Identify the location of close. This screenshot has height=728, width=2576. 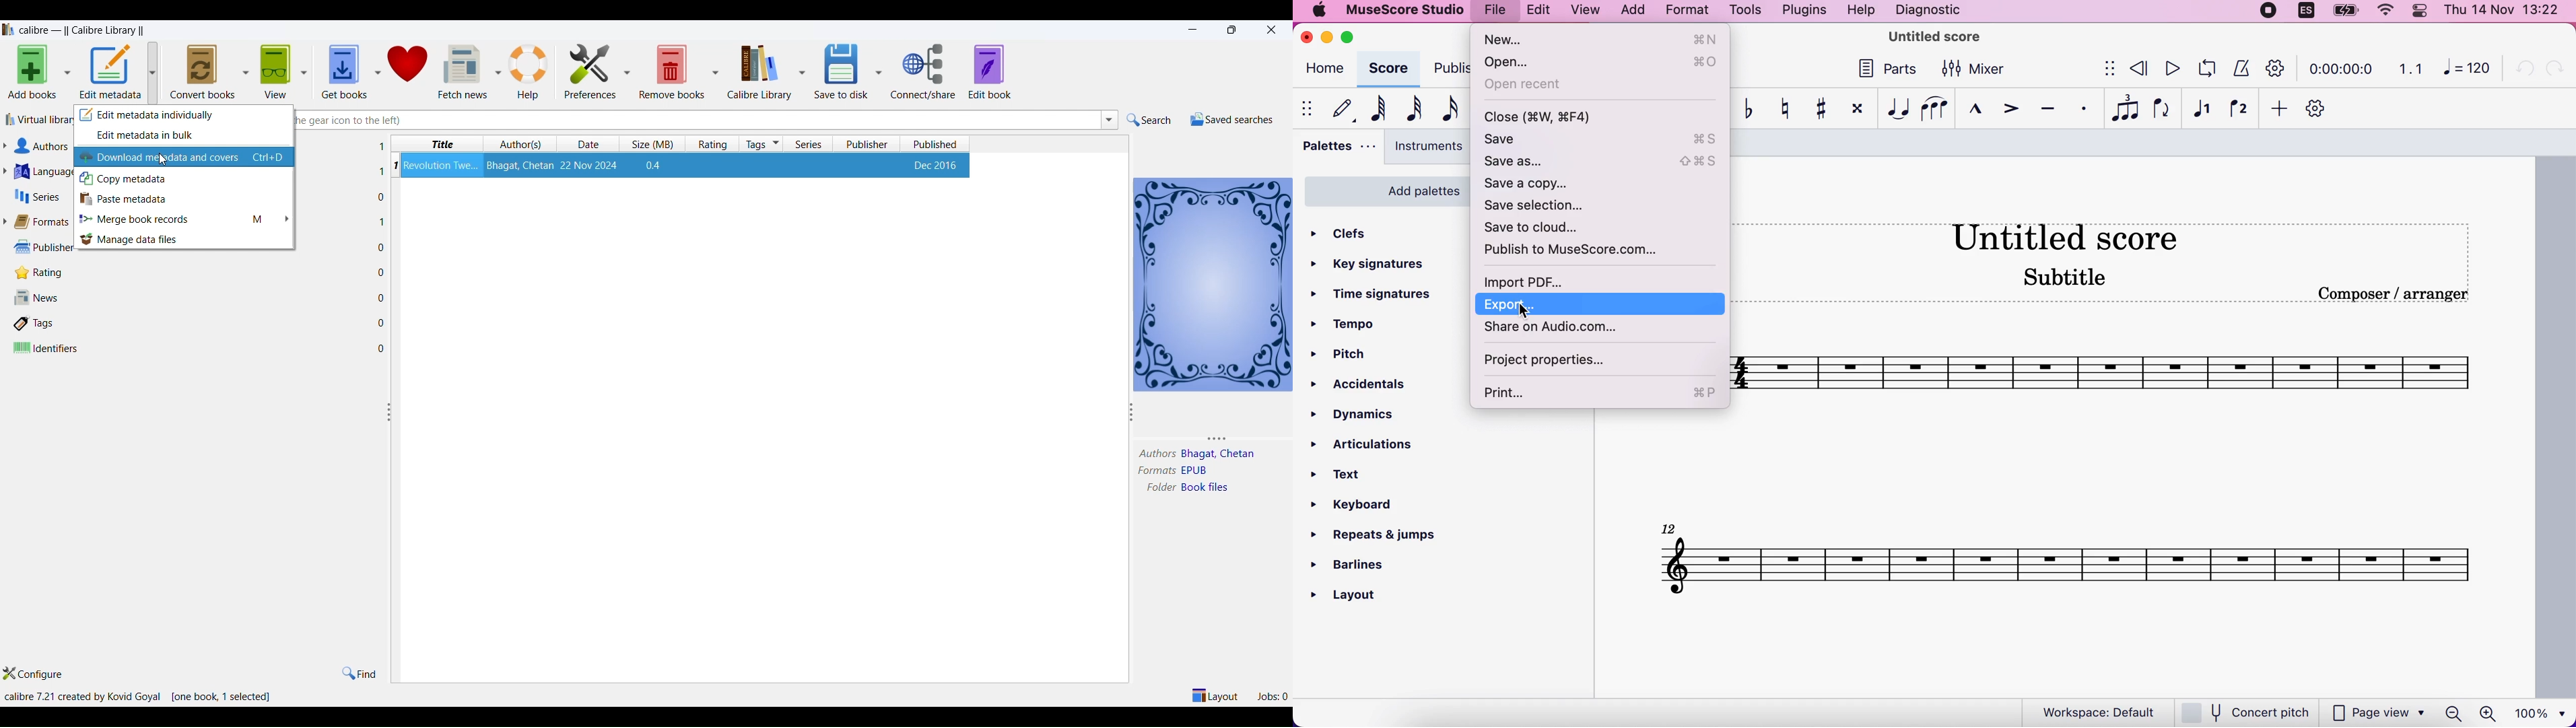
(1309, 38).